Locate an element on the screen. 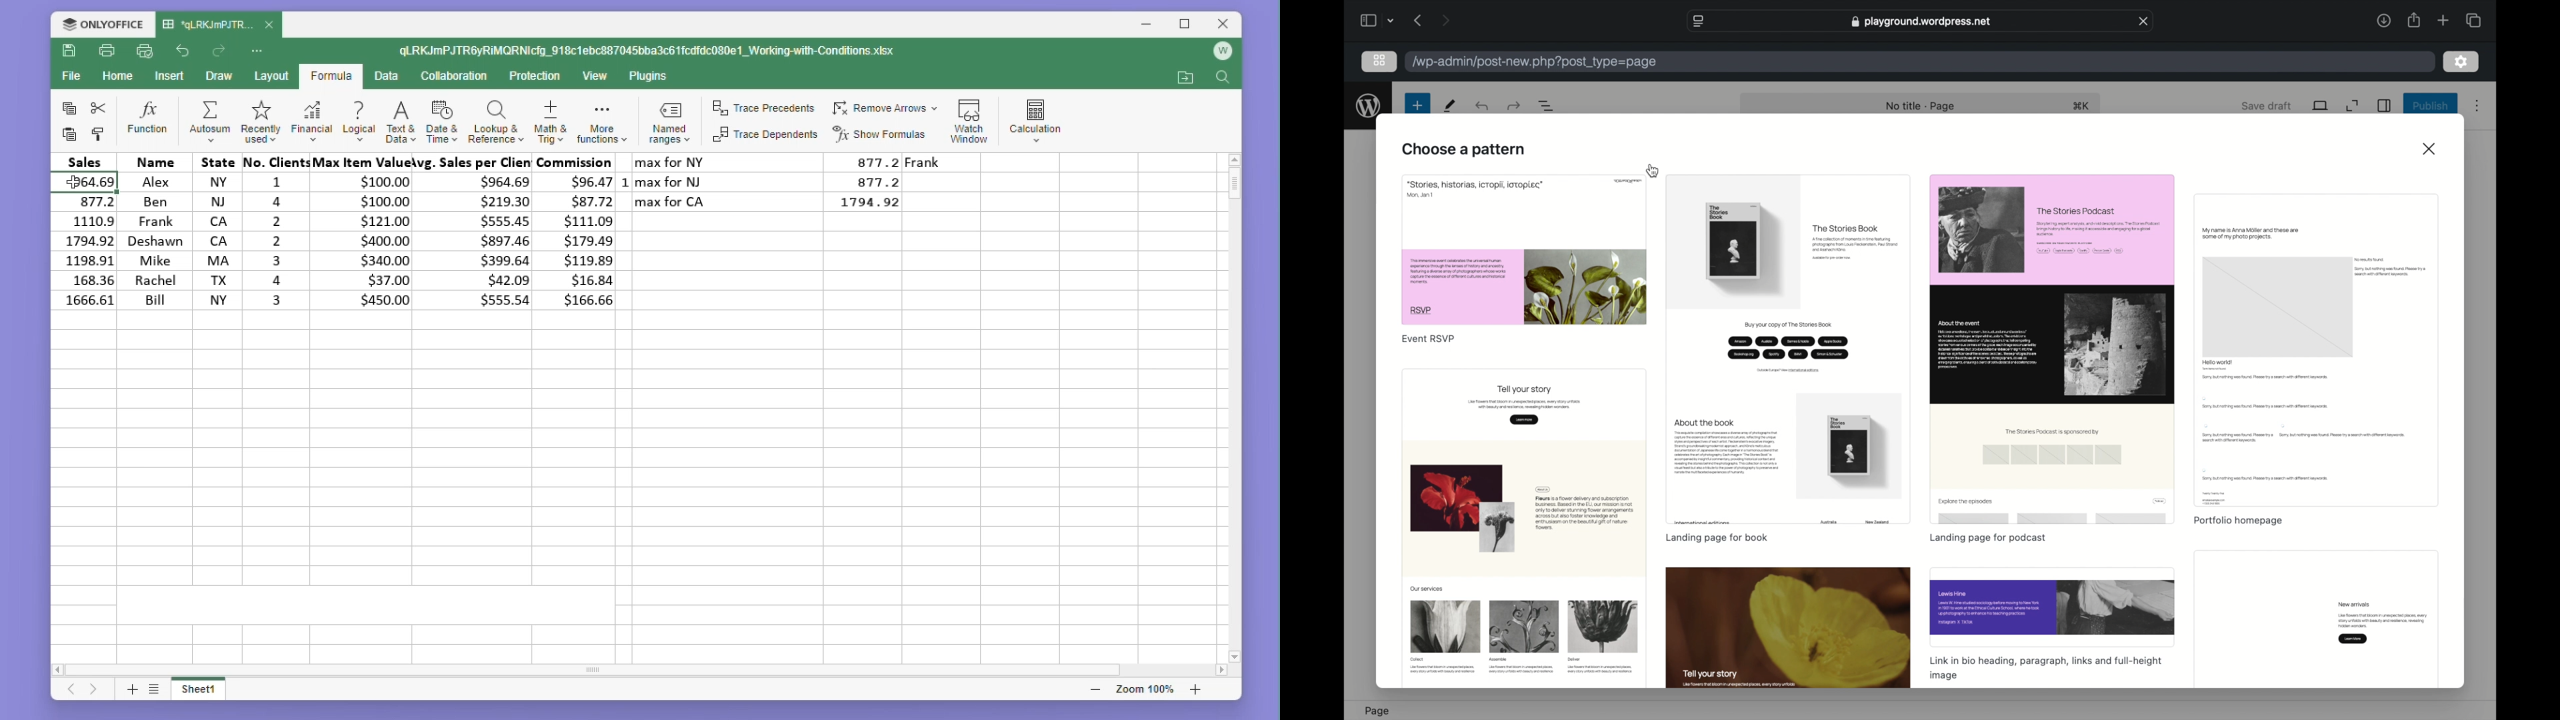  paste is located at coordinates (70, 135).